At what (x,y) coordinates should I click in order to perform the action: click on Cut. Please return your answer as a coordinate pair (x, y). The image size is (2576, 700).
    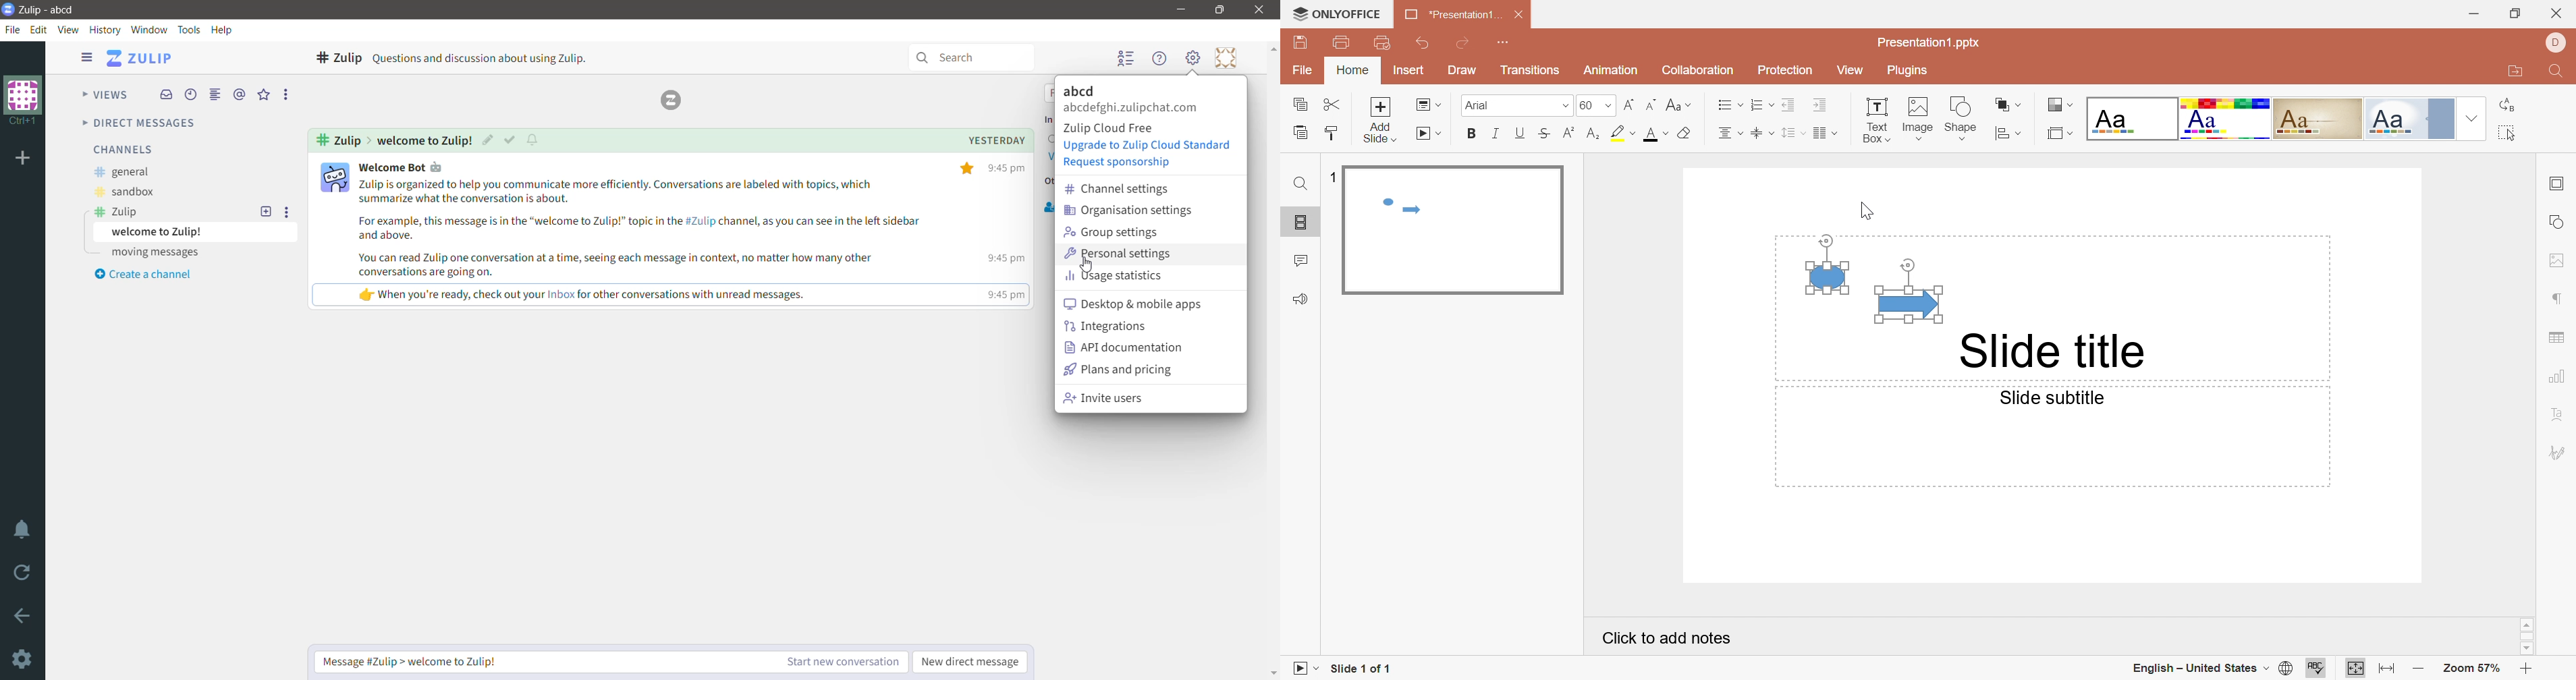
    Looking at the image, I should click on (1328, 107).